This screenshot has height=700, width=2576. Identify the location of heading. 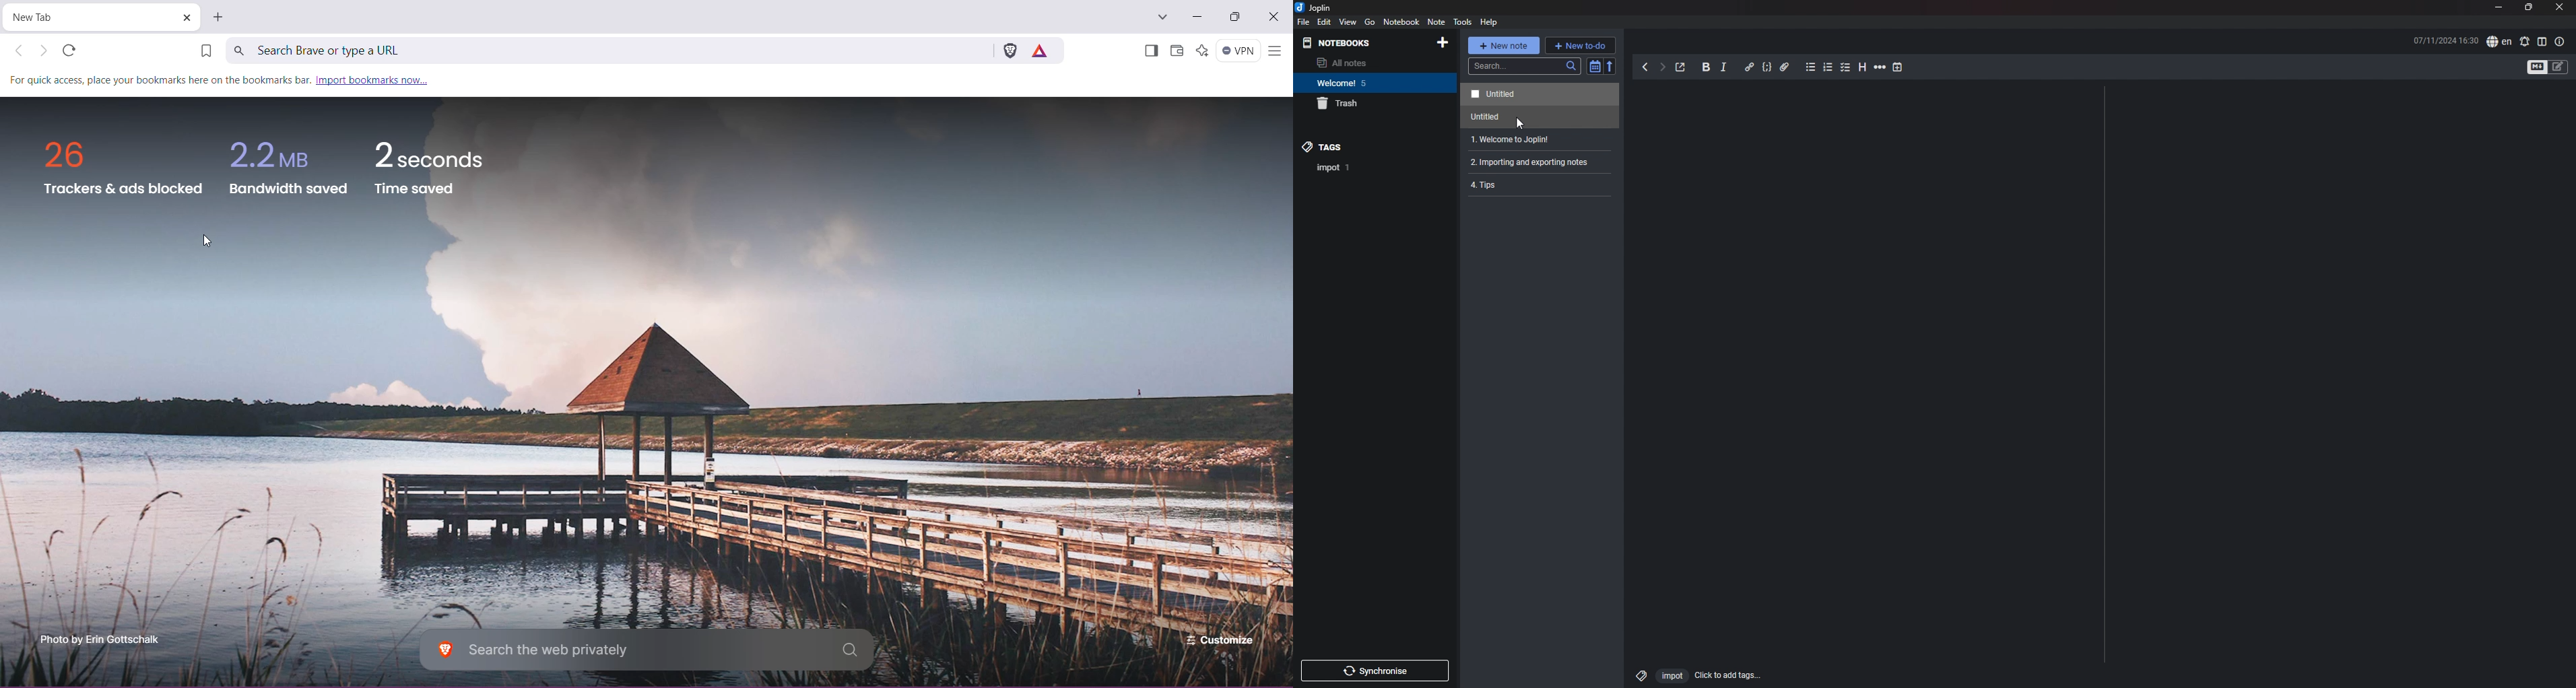
(1861, 67).